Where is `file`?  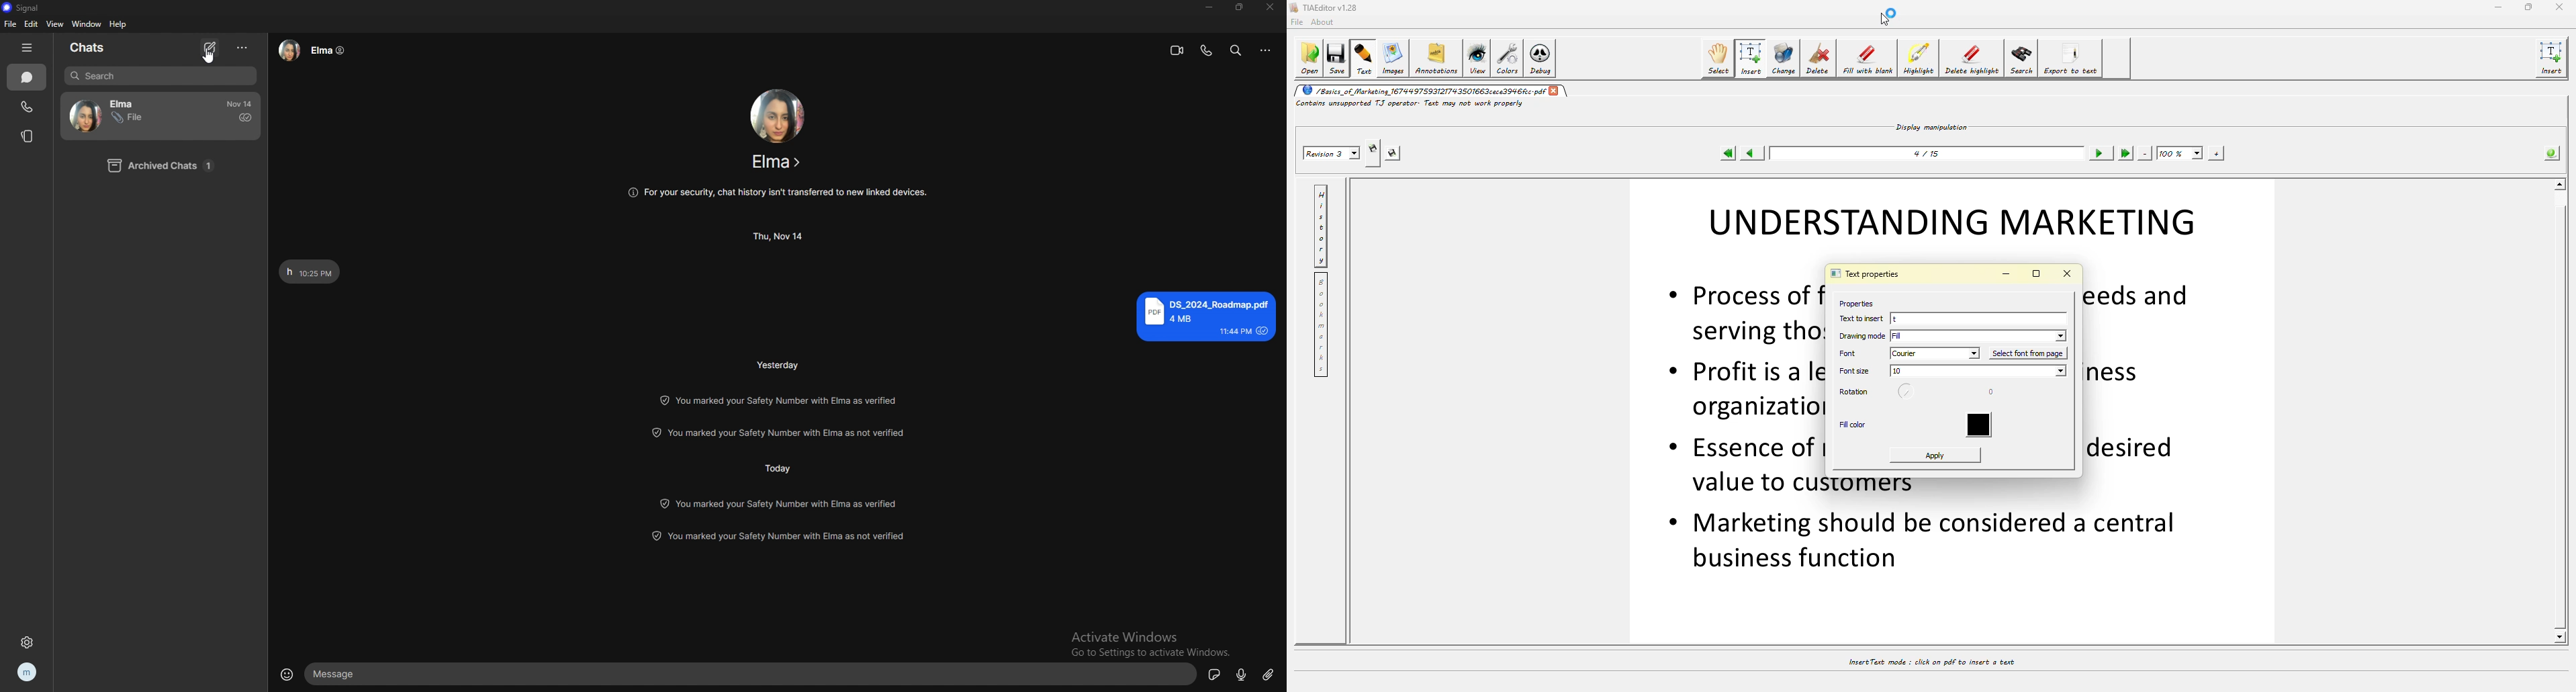 file is located at coordinates (9, 24).